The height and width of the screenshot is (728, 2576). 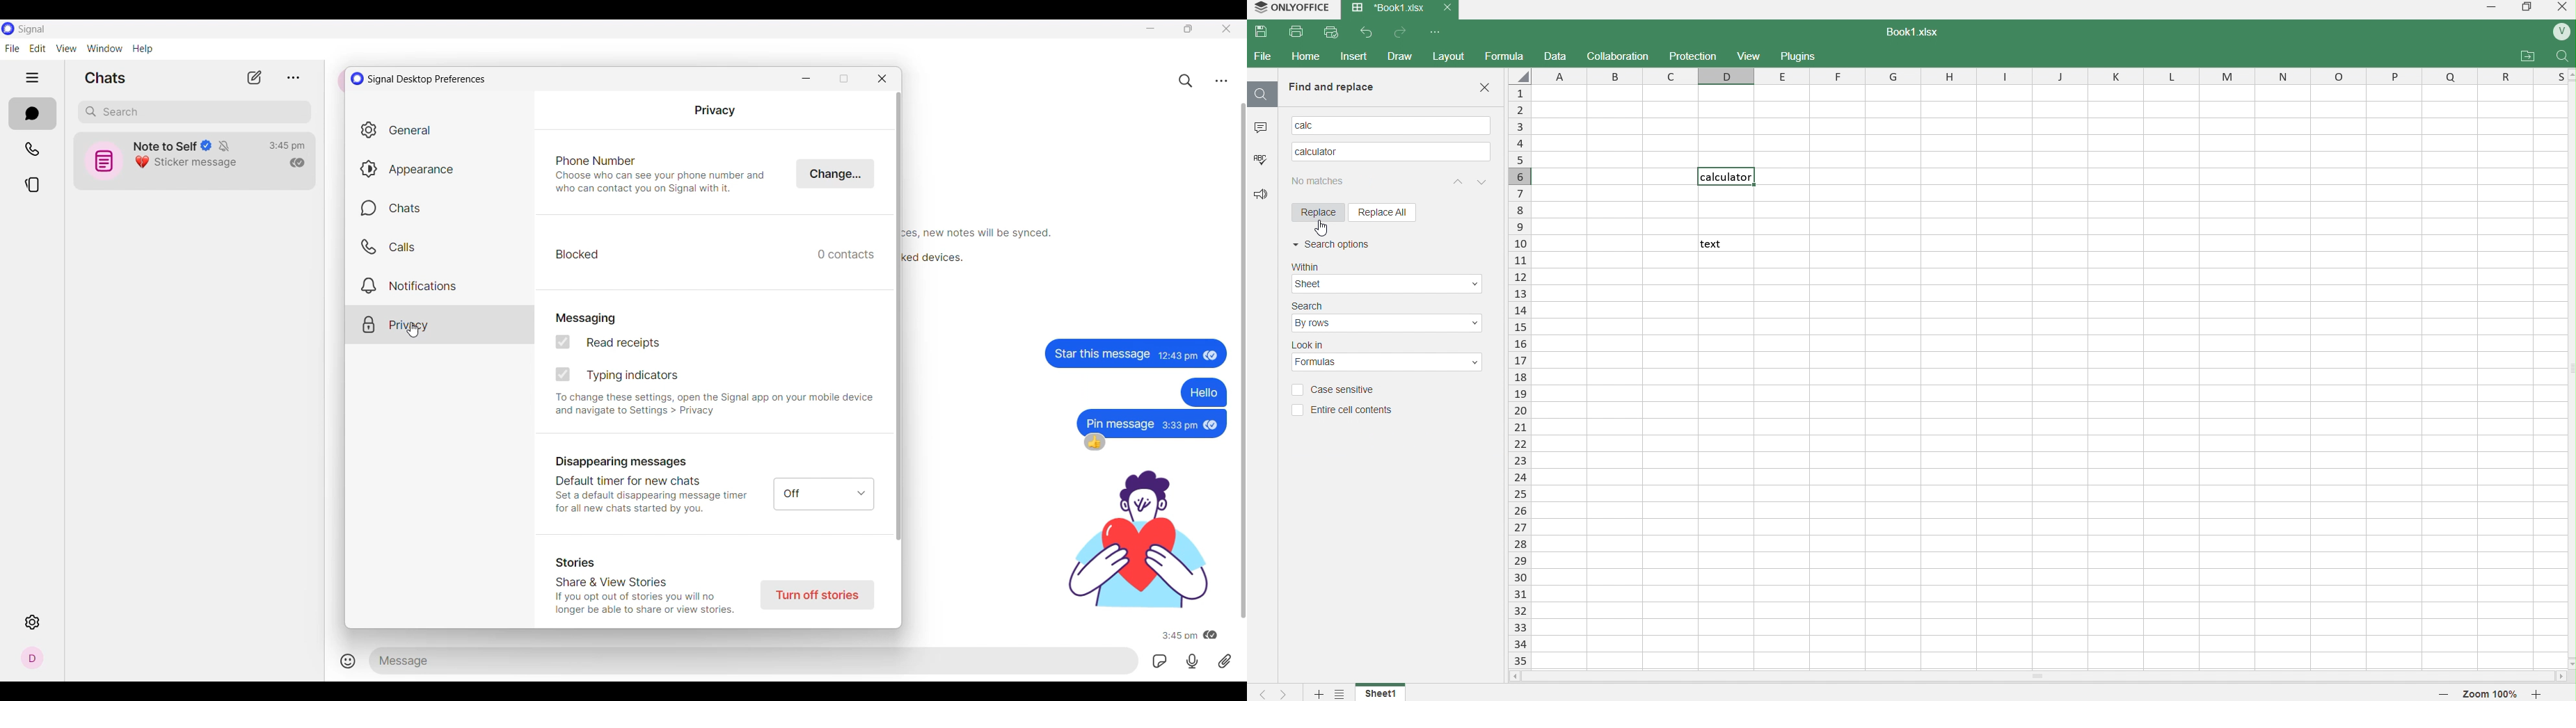 What do you see at coordinates (1385, 323) in the screenshot?
I see `Search options` at bounding box center [1385, 323].